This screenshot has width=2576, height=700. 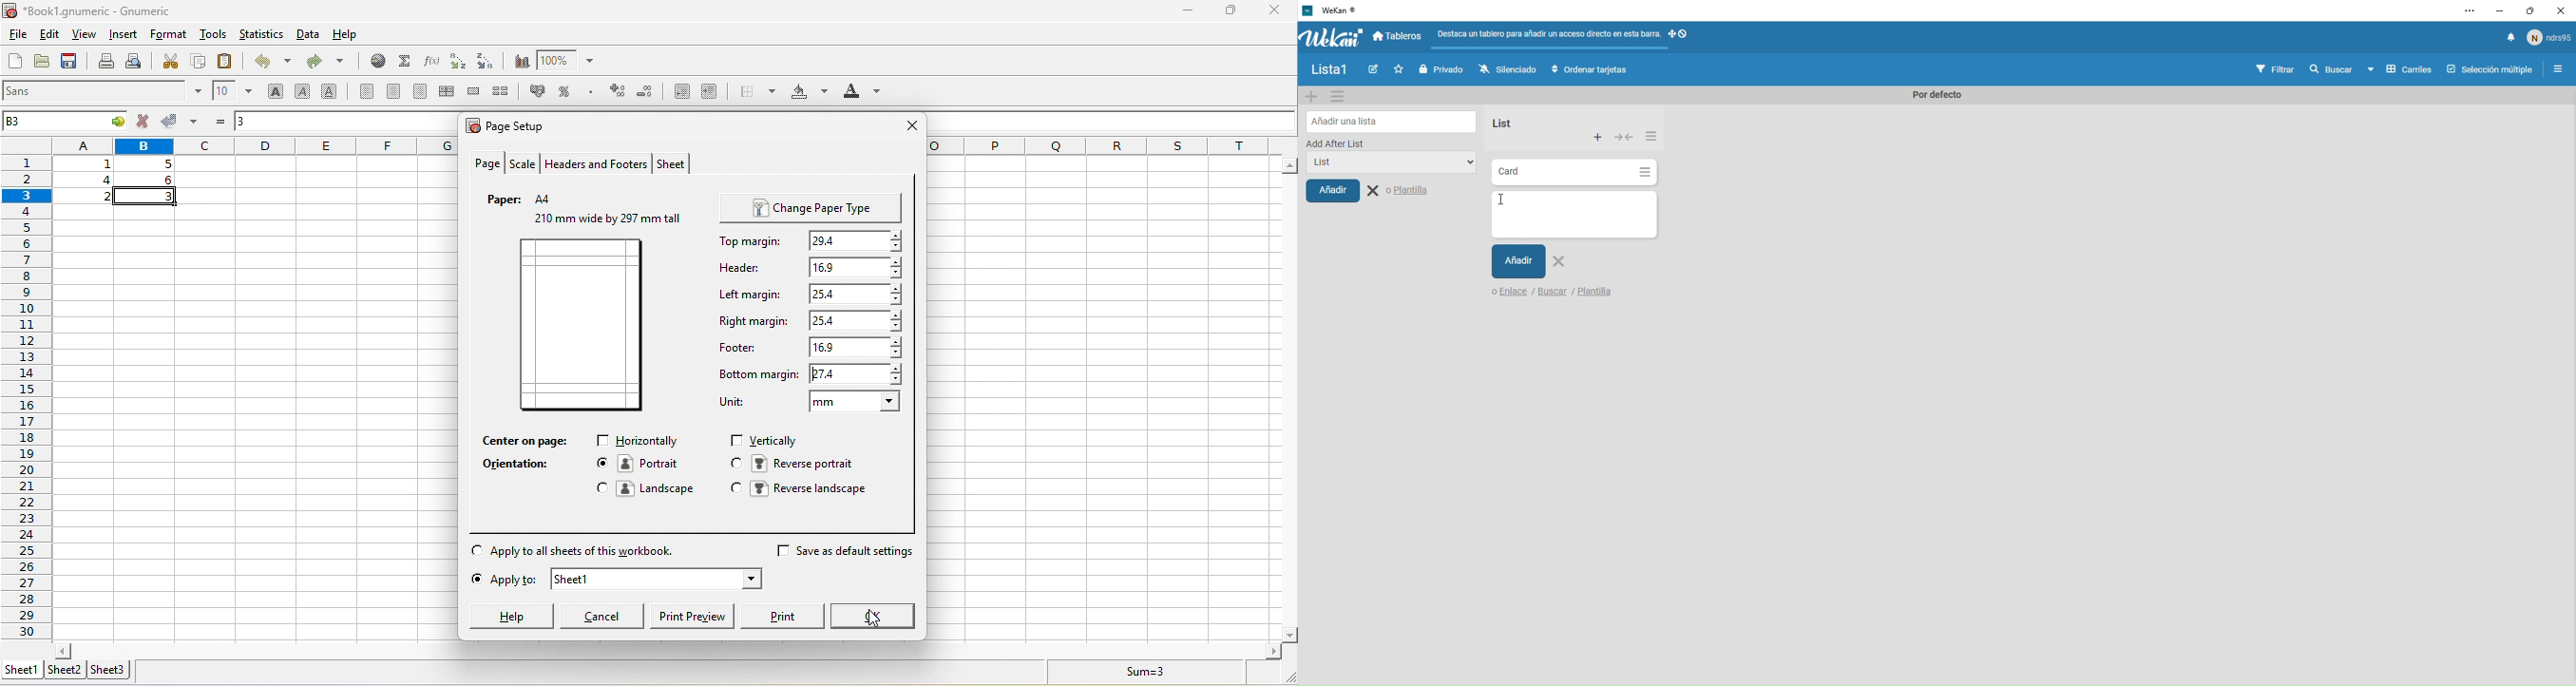 I want to click on header, so click(x=743, y=266).